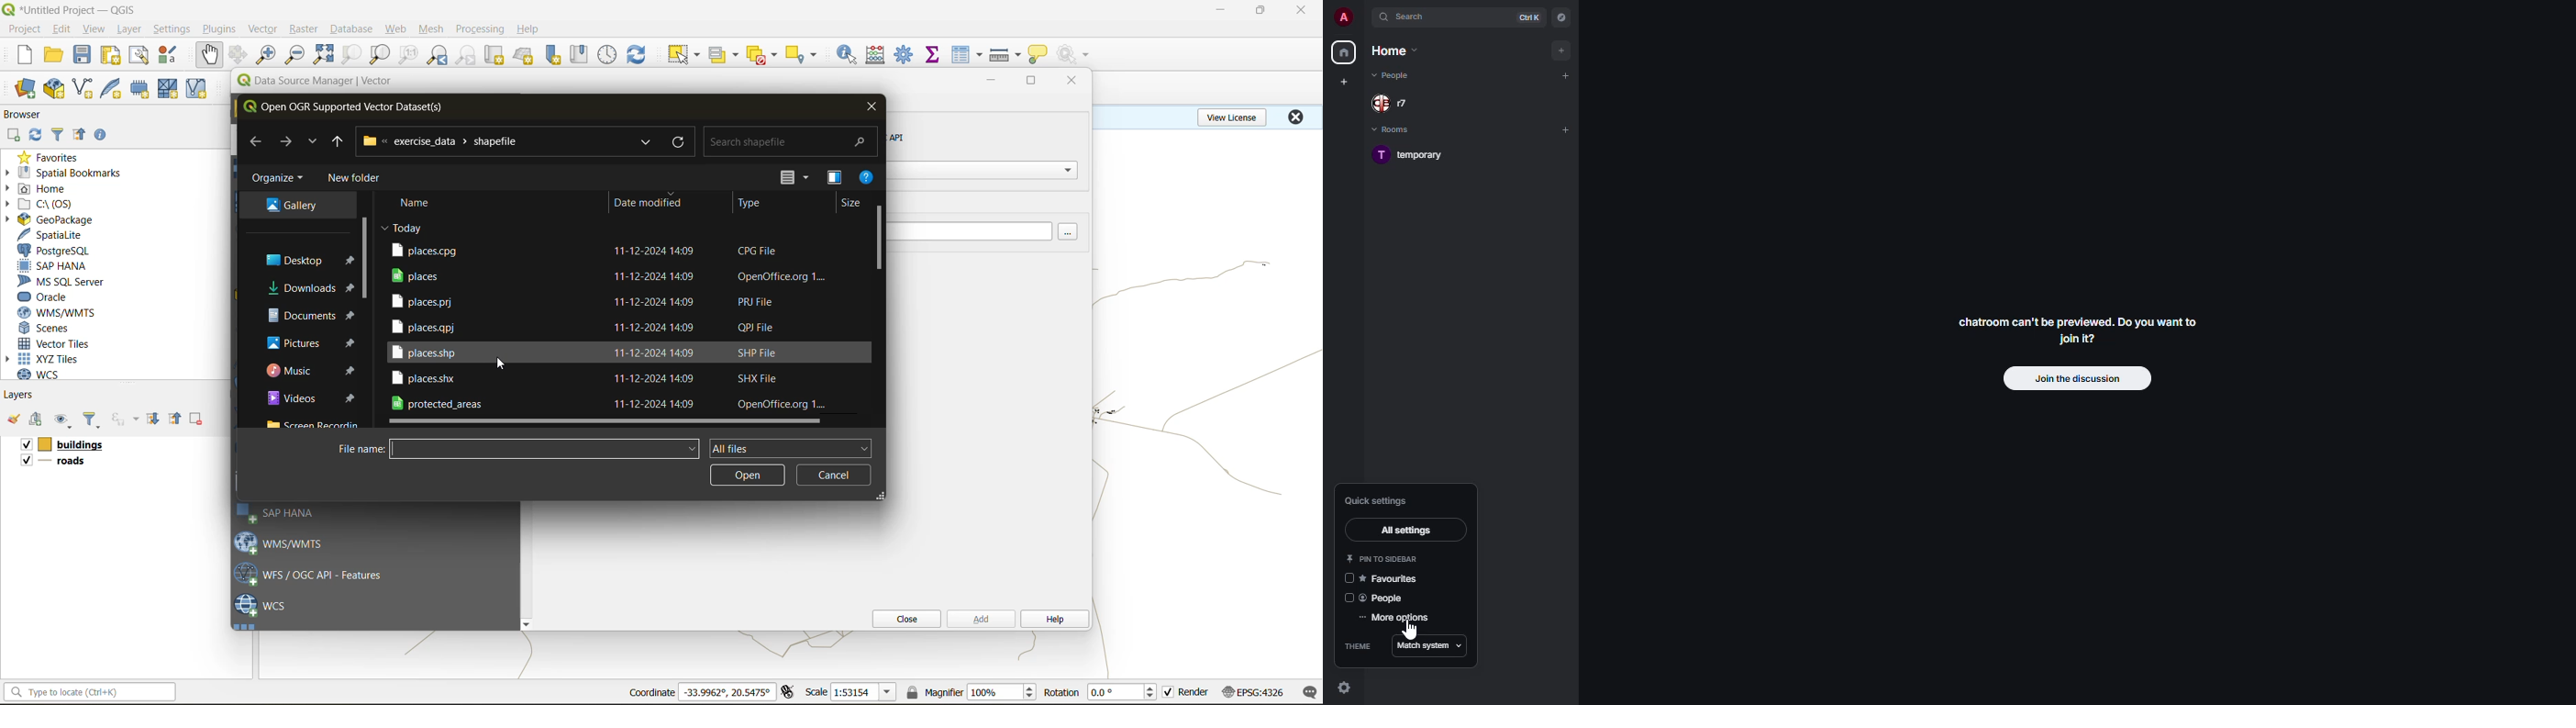 The image size is (2576, 728). Describe the element at coordinates (727, 57) in the screenshot. I see `select value` at that location.